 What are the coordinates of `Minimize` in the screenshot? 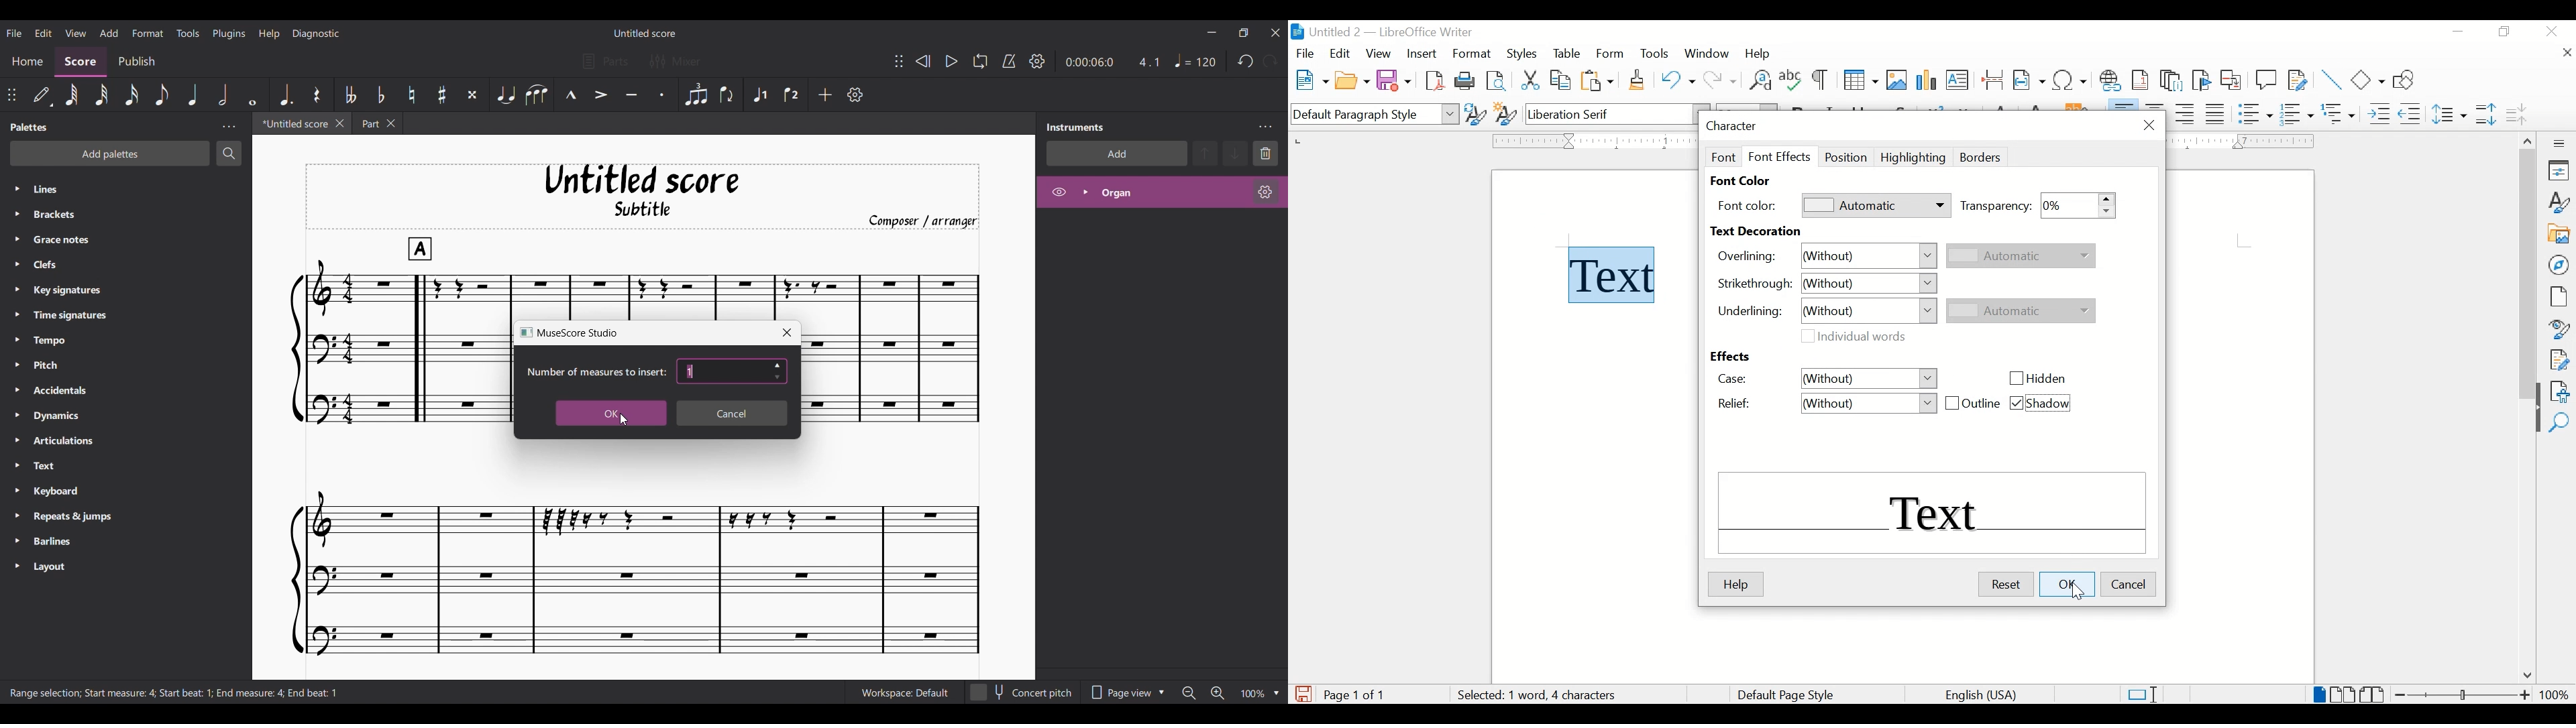 It's located at (1212, 32).